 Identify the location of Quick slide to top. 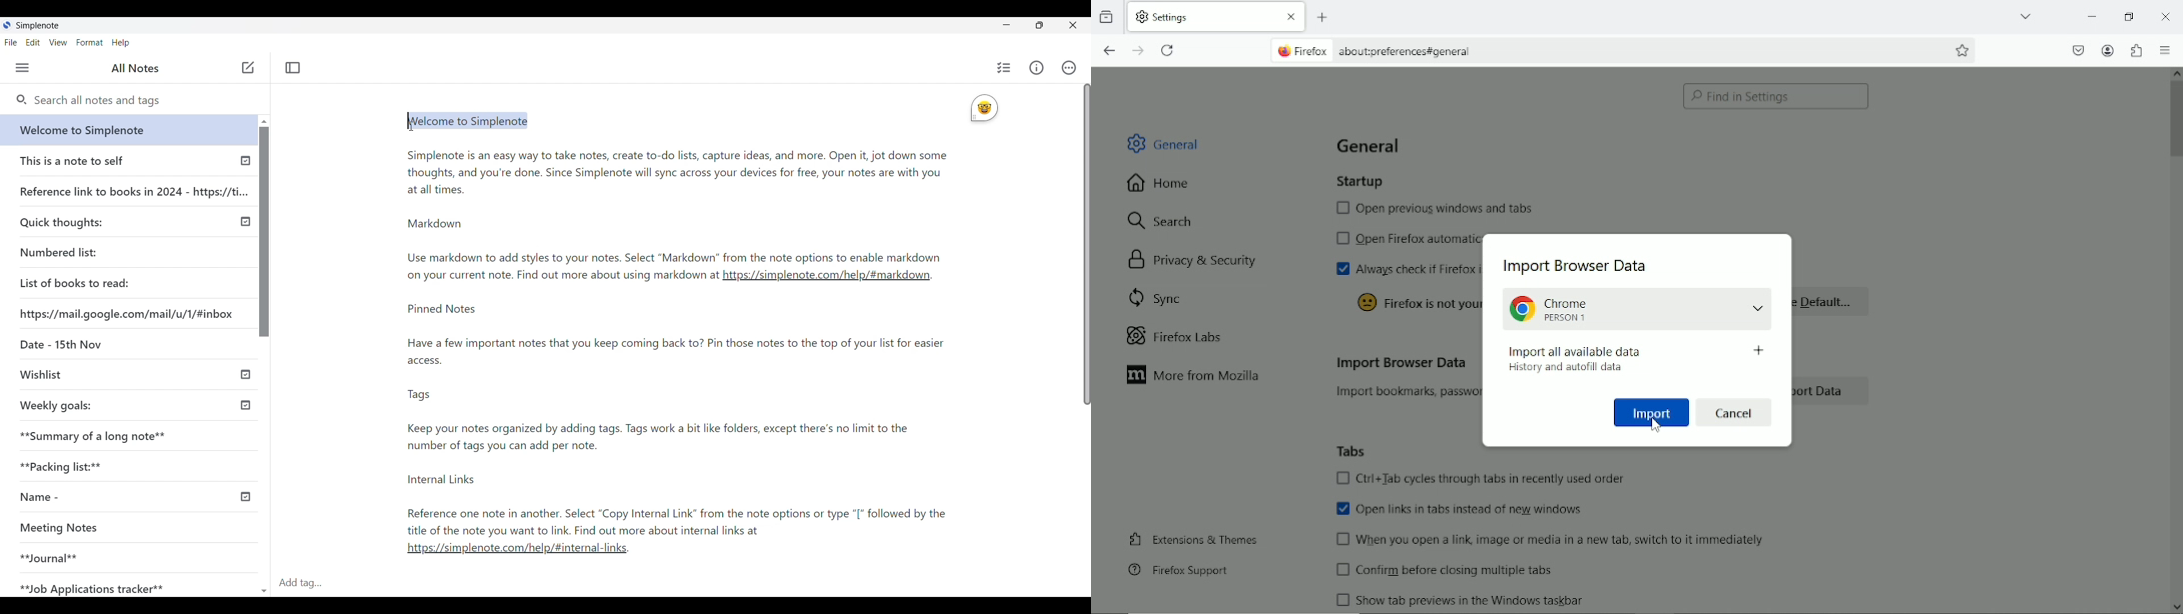
(264, 122).